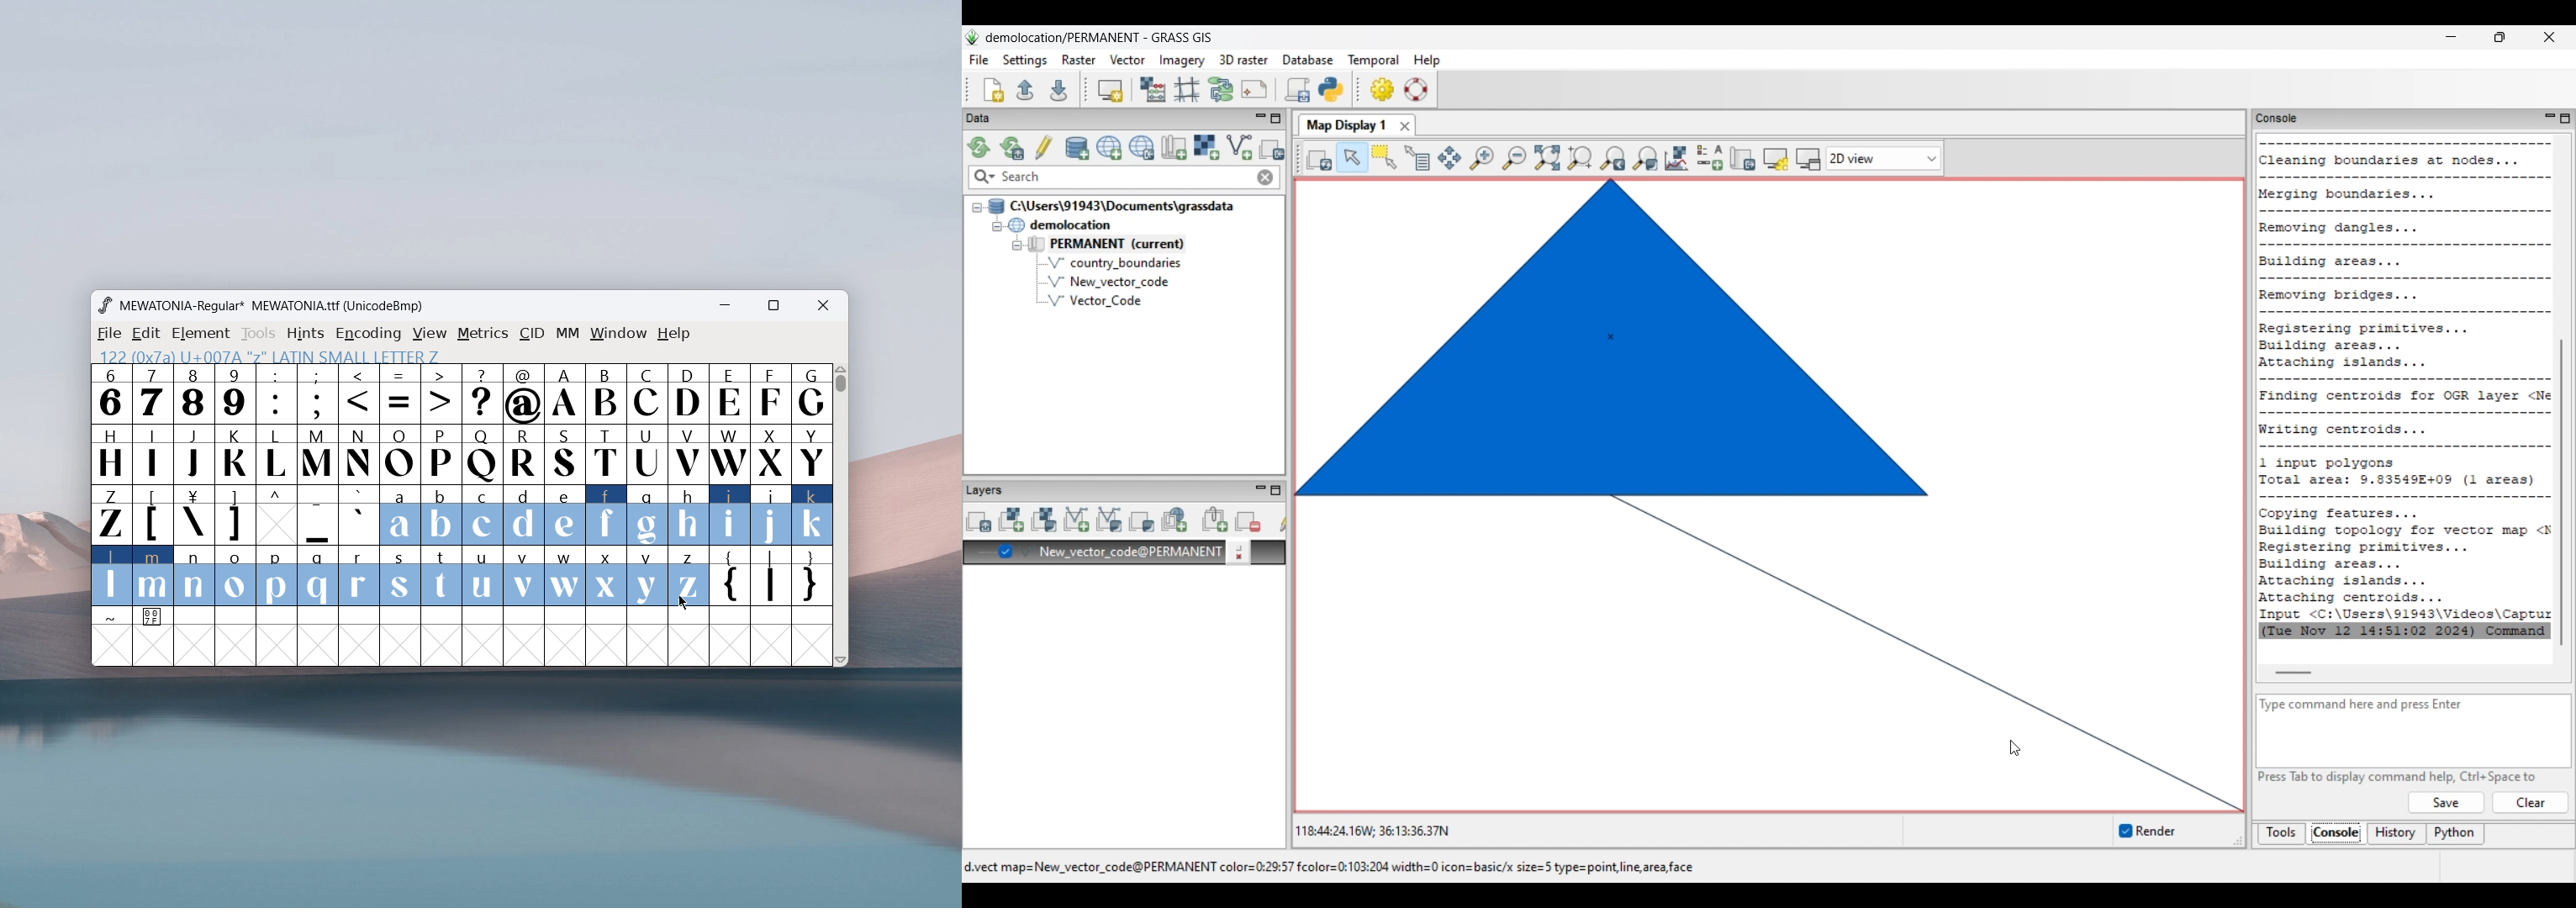 Image resolution: width=2576 pixels, height=924 pixels. Describe the element at coordinates (307, 333) in the screenshot. I see `hints` at that location.